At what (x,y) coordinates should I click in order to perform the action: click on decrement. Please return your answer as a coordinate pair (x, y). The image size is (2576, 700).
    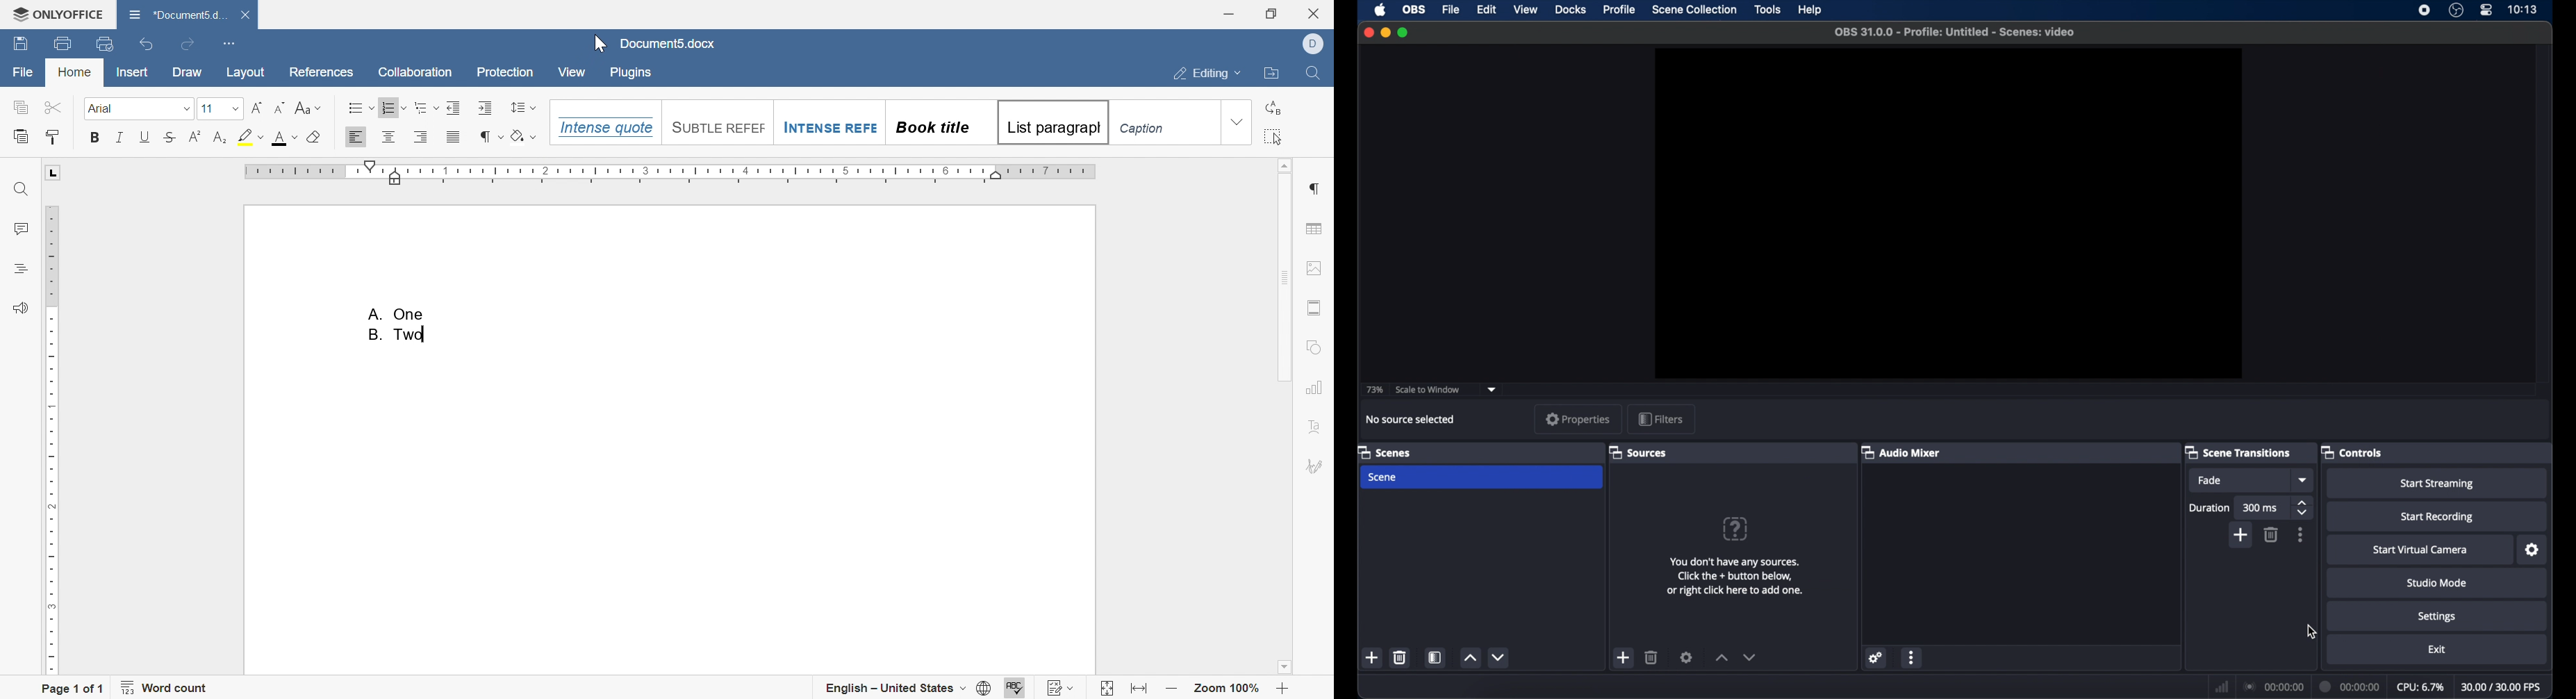
    Looking at the image, I should click on (1750, 658).